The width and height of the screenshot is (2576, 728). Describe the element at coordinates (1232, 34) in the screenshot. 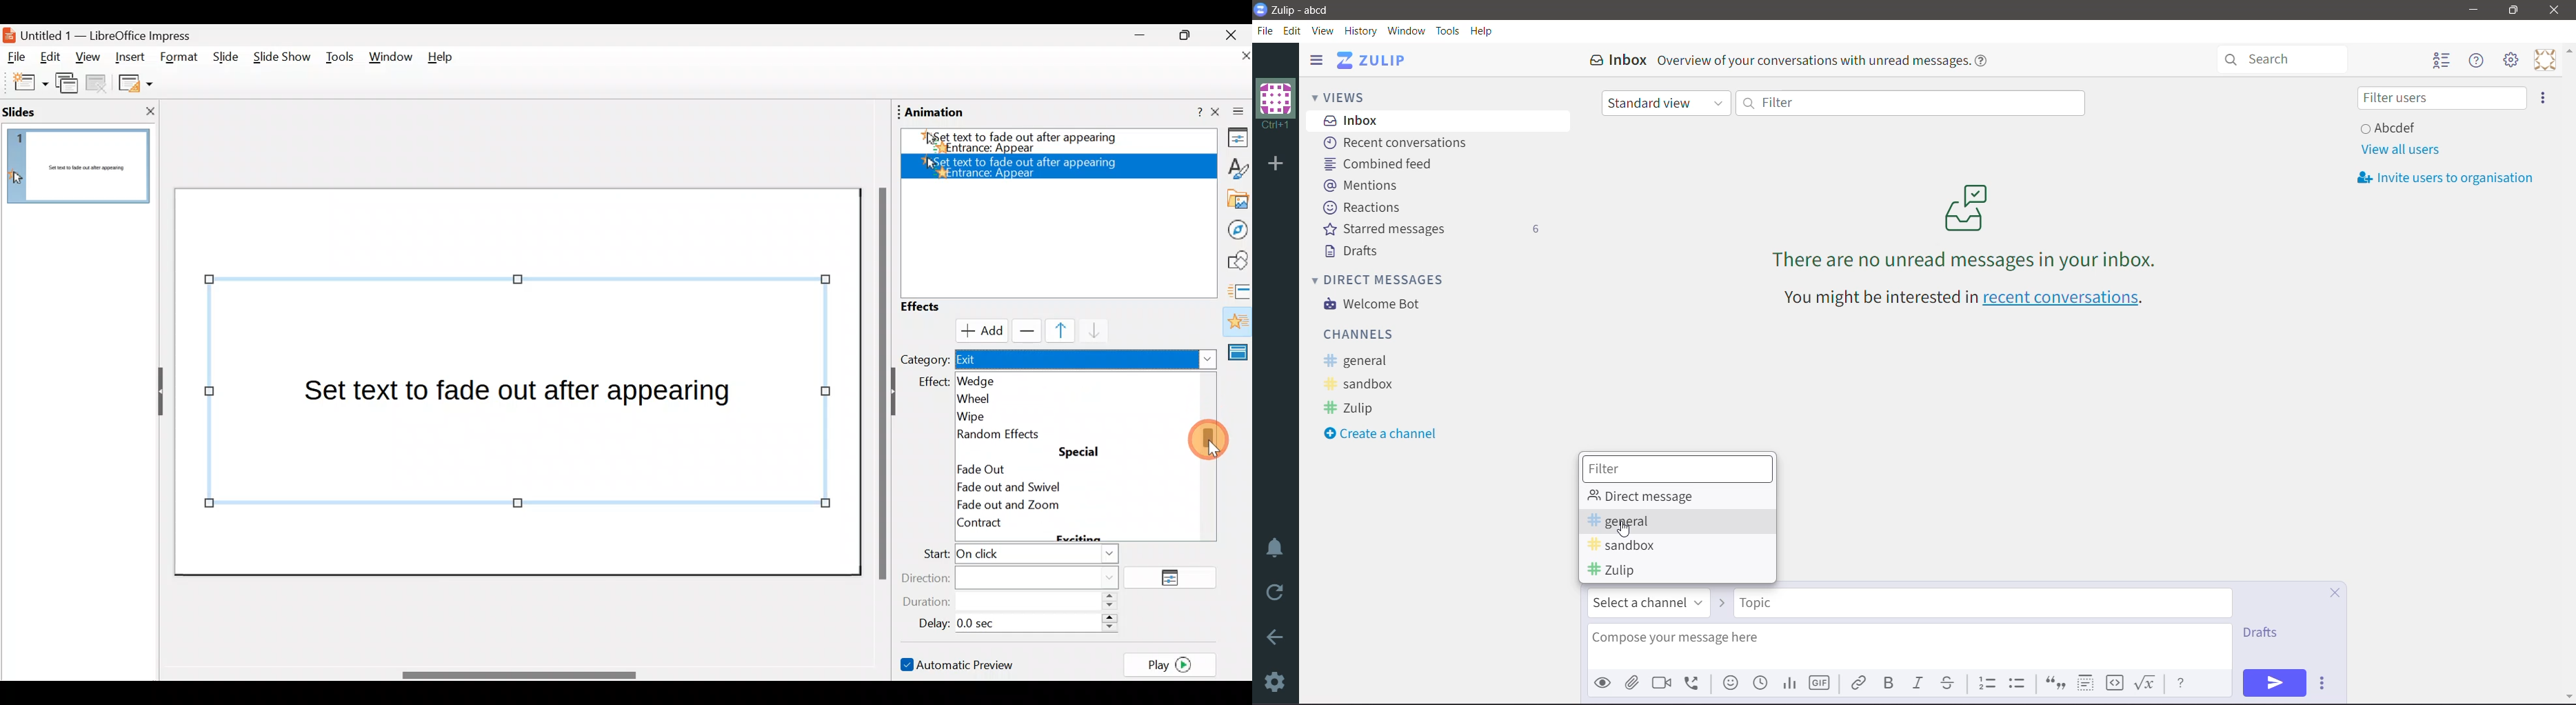

I see `Close` at that location.